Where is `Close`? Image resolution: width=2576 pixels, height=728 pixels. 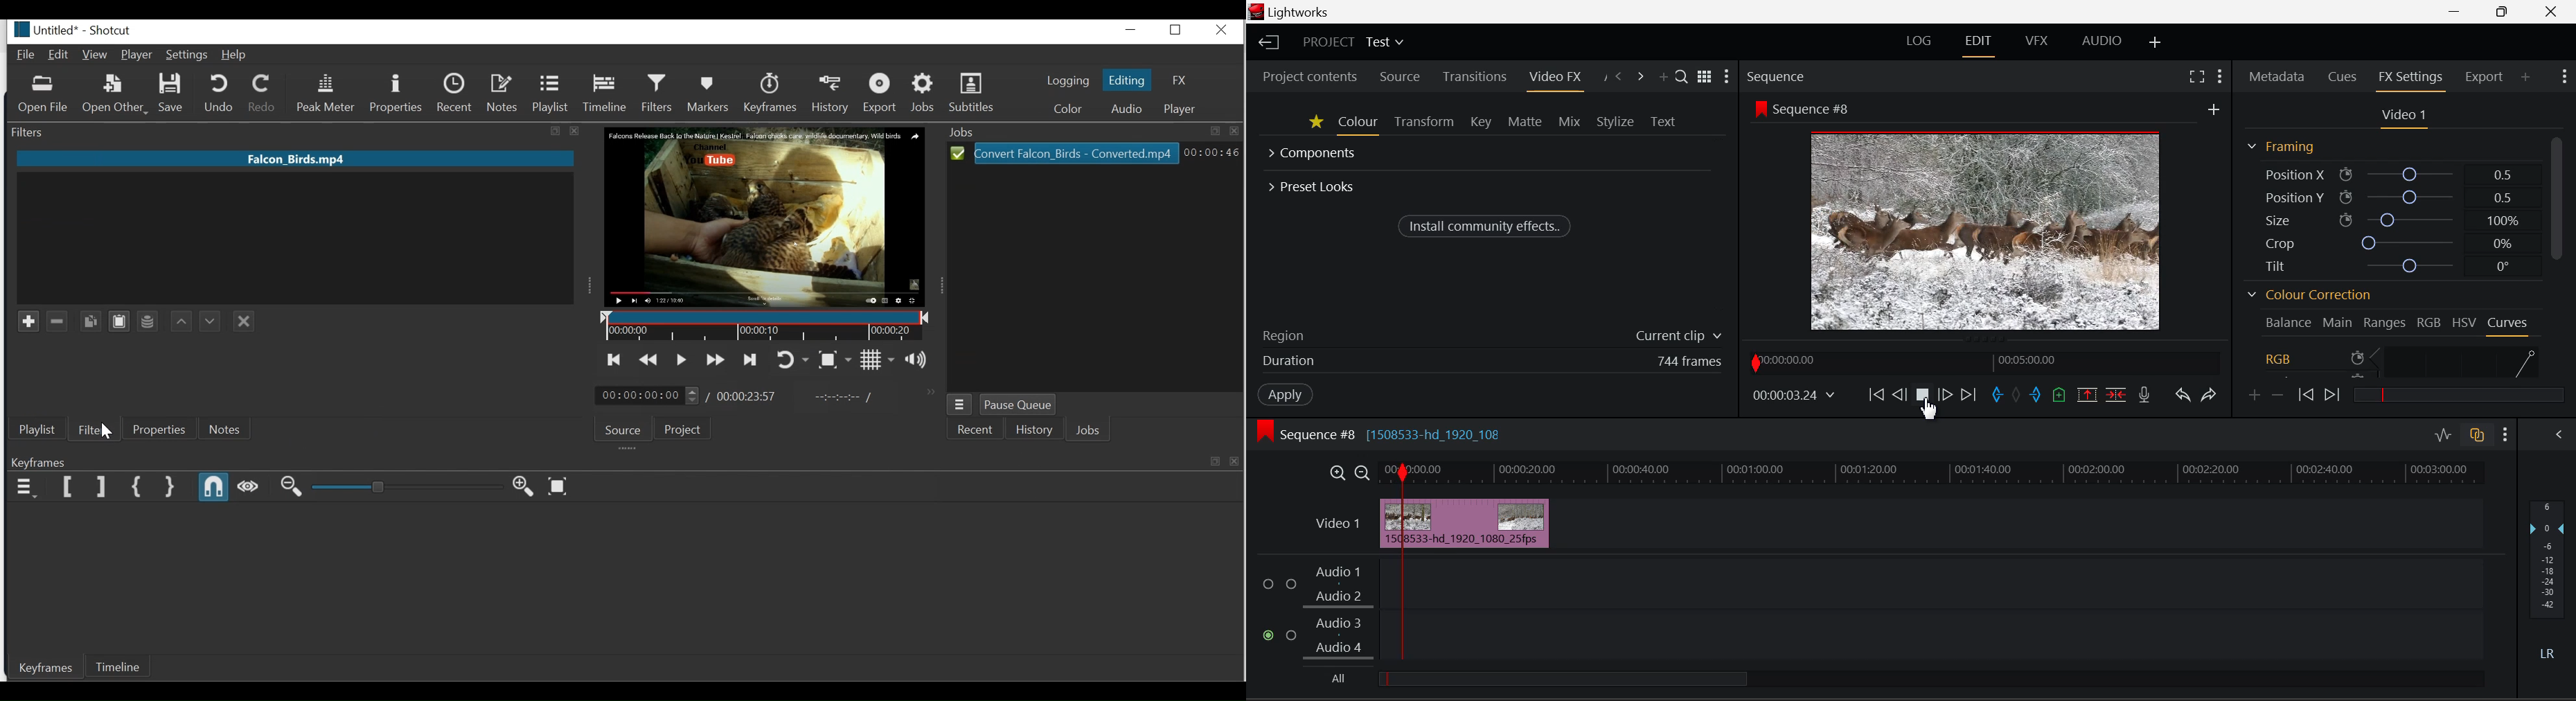 Close is located at coordinates (1224, 31).